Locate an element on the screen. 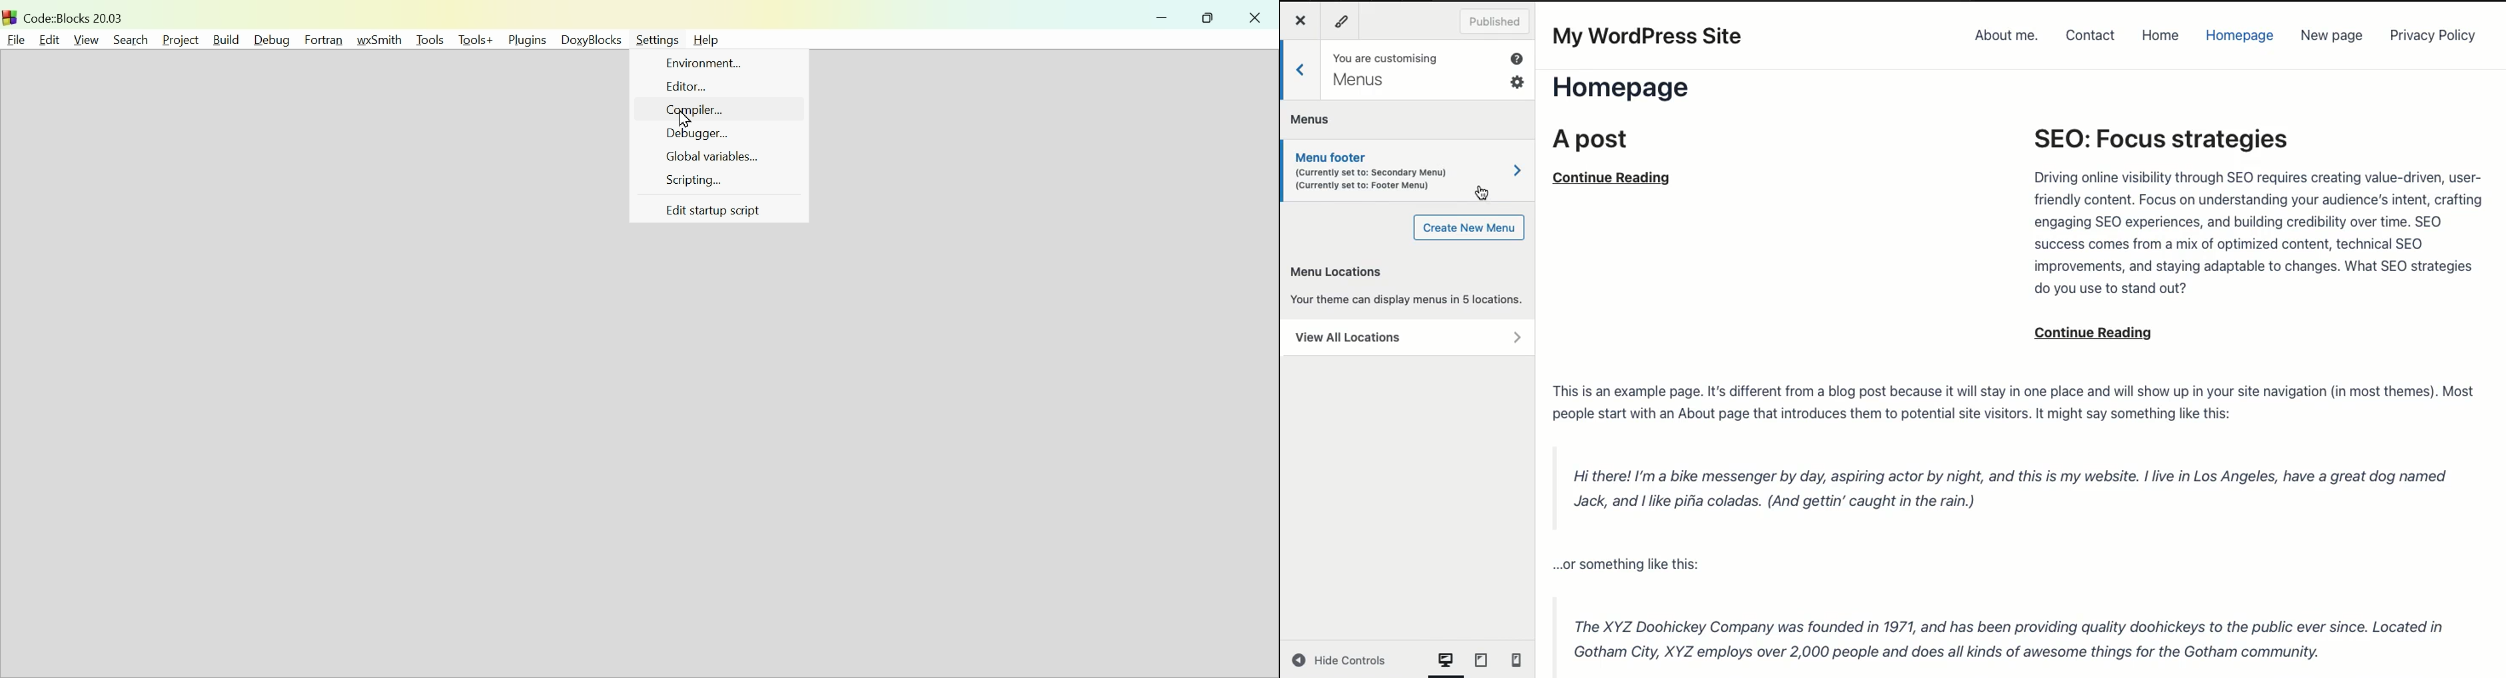  Wxesmith is located at coordinates (382, 40).